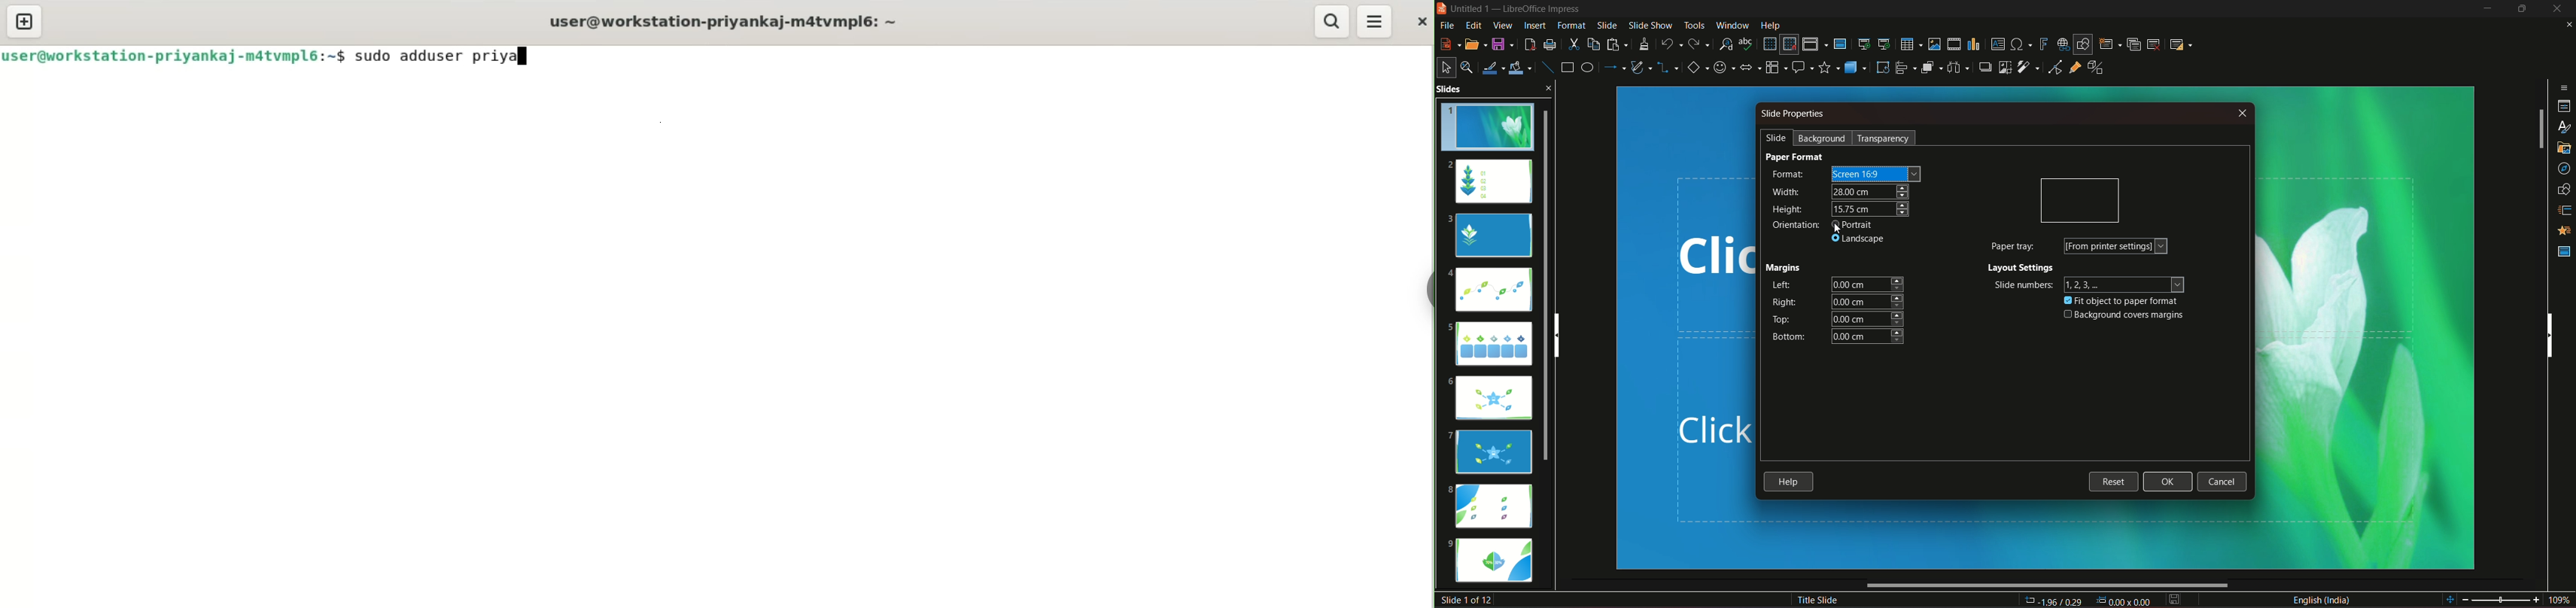 The image size is (2576, 616). I want to click on rectangle, so click(1566, 68).